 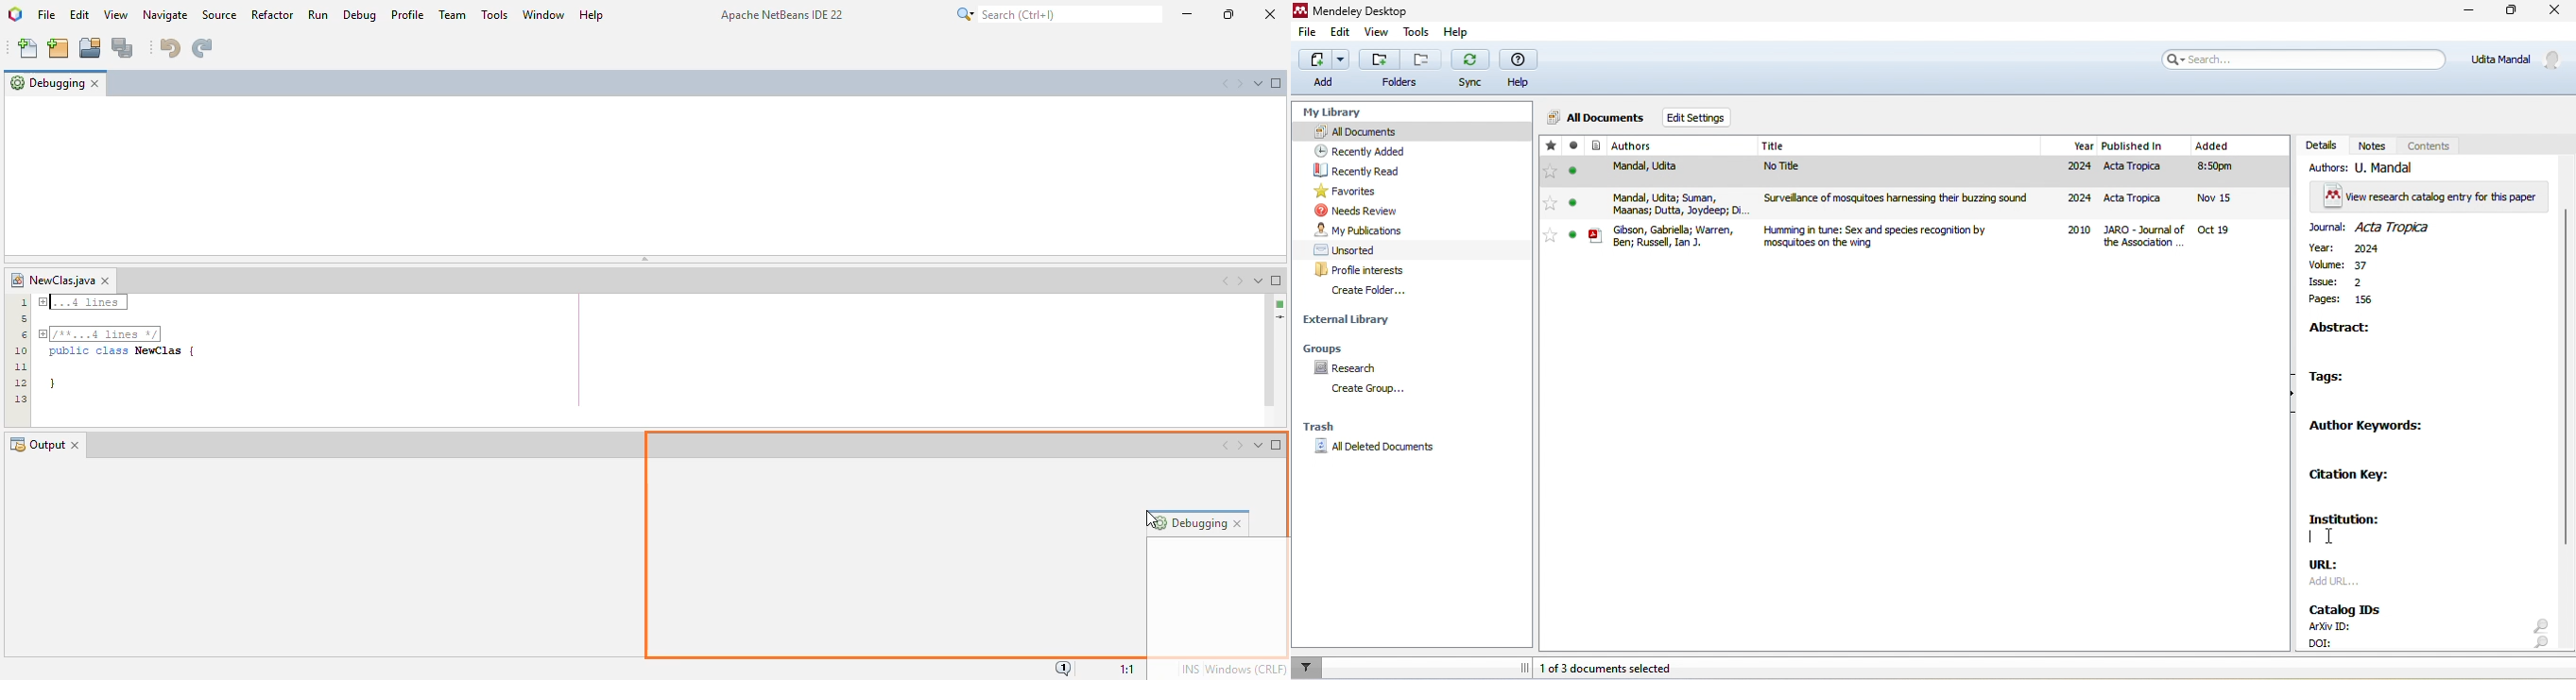 What do you see at coordinates (1650, 171) in the screenshot?
I see `mandal,udita` at bounding box center [1650, 171].